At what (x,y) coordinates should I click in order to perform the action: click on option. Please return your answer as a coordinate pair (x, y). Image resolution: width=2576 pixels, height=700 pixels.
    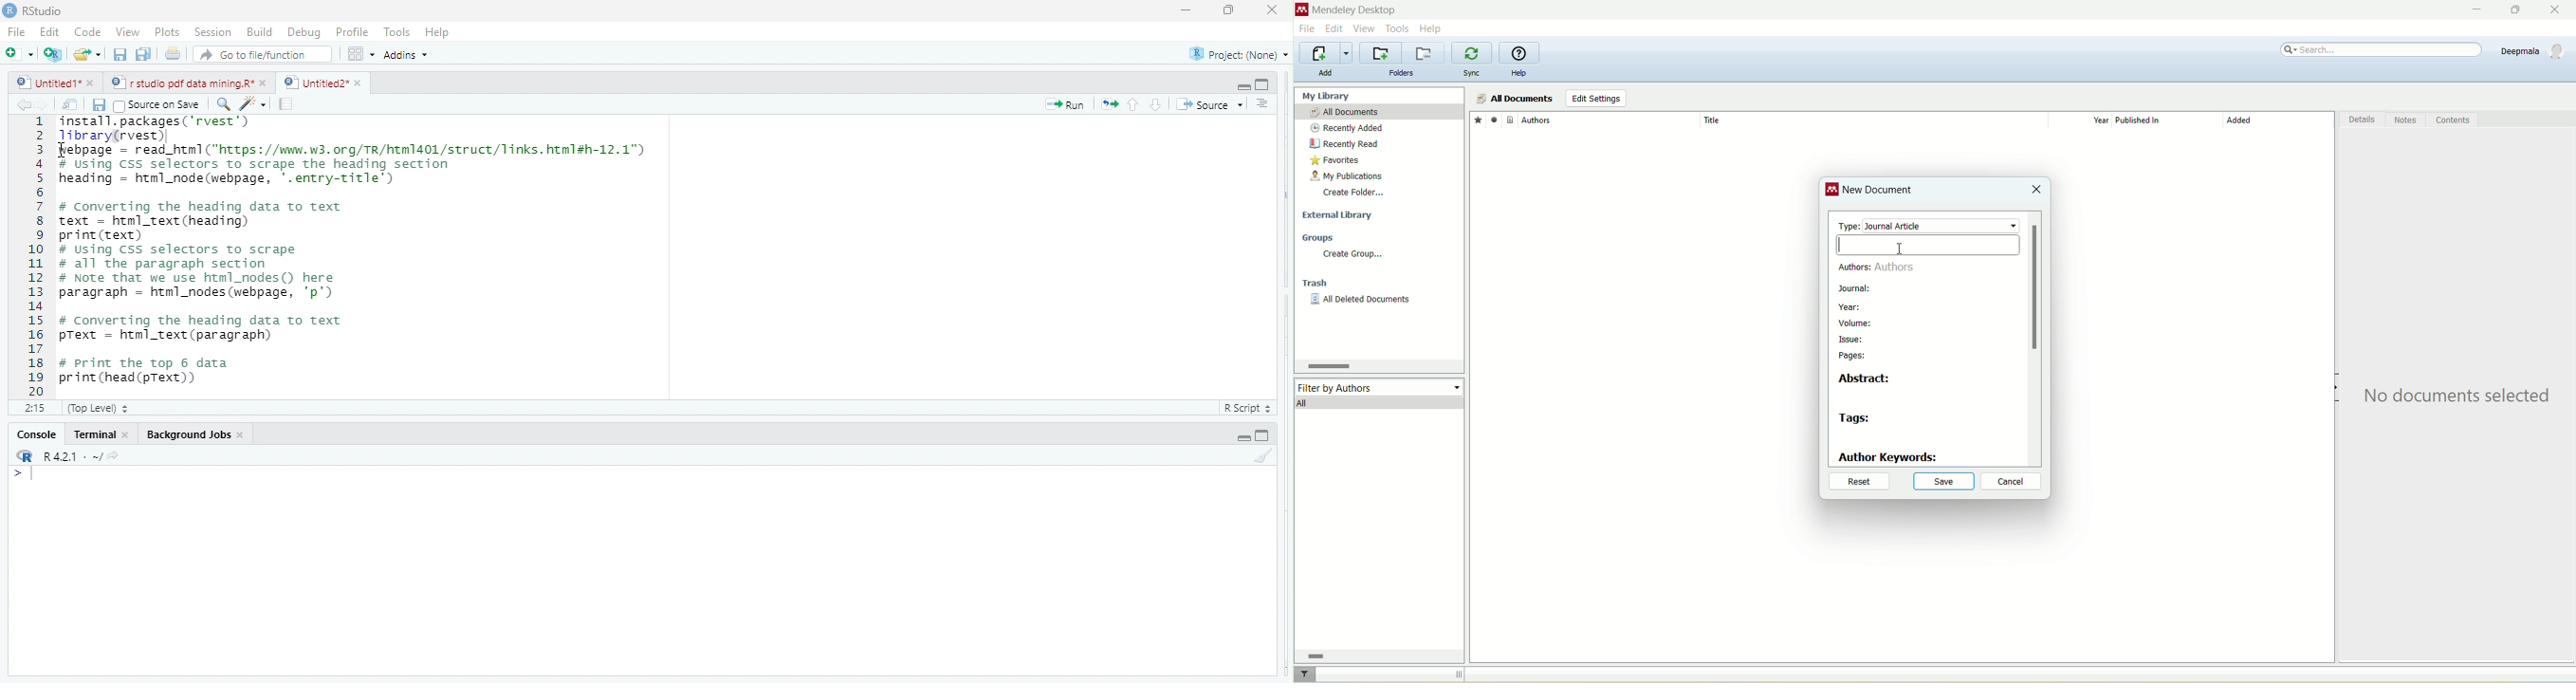
    Looking at the image, I should click on (360, 53).